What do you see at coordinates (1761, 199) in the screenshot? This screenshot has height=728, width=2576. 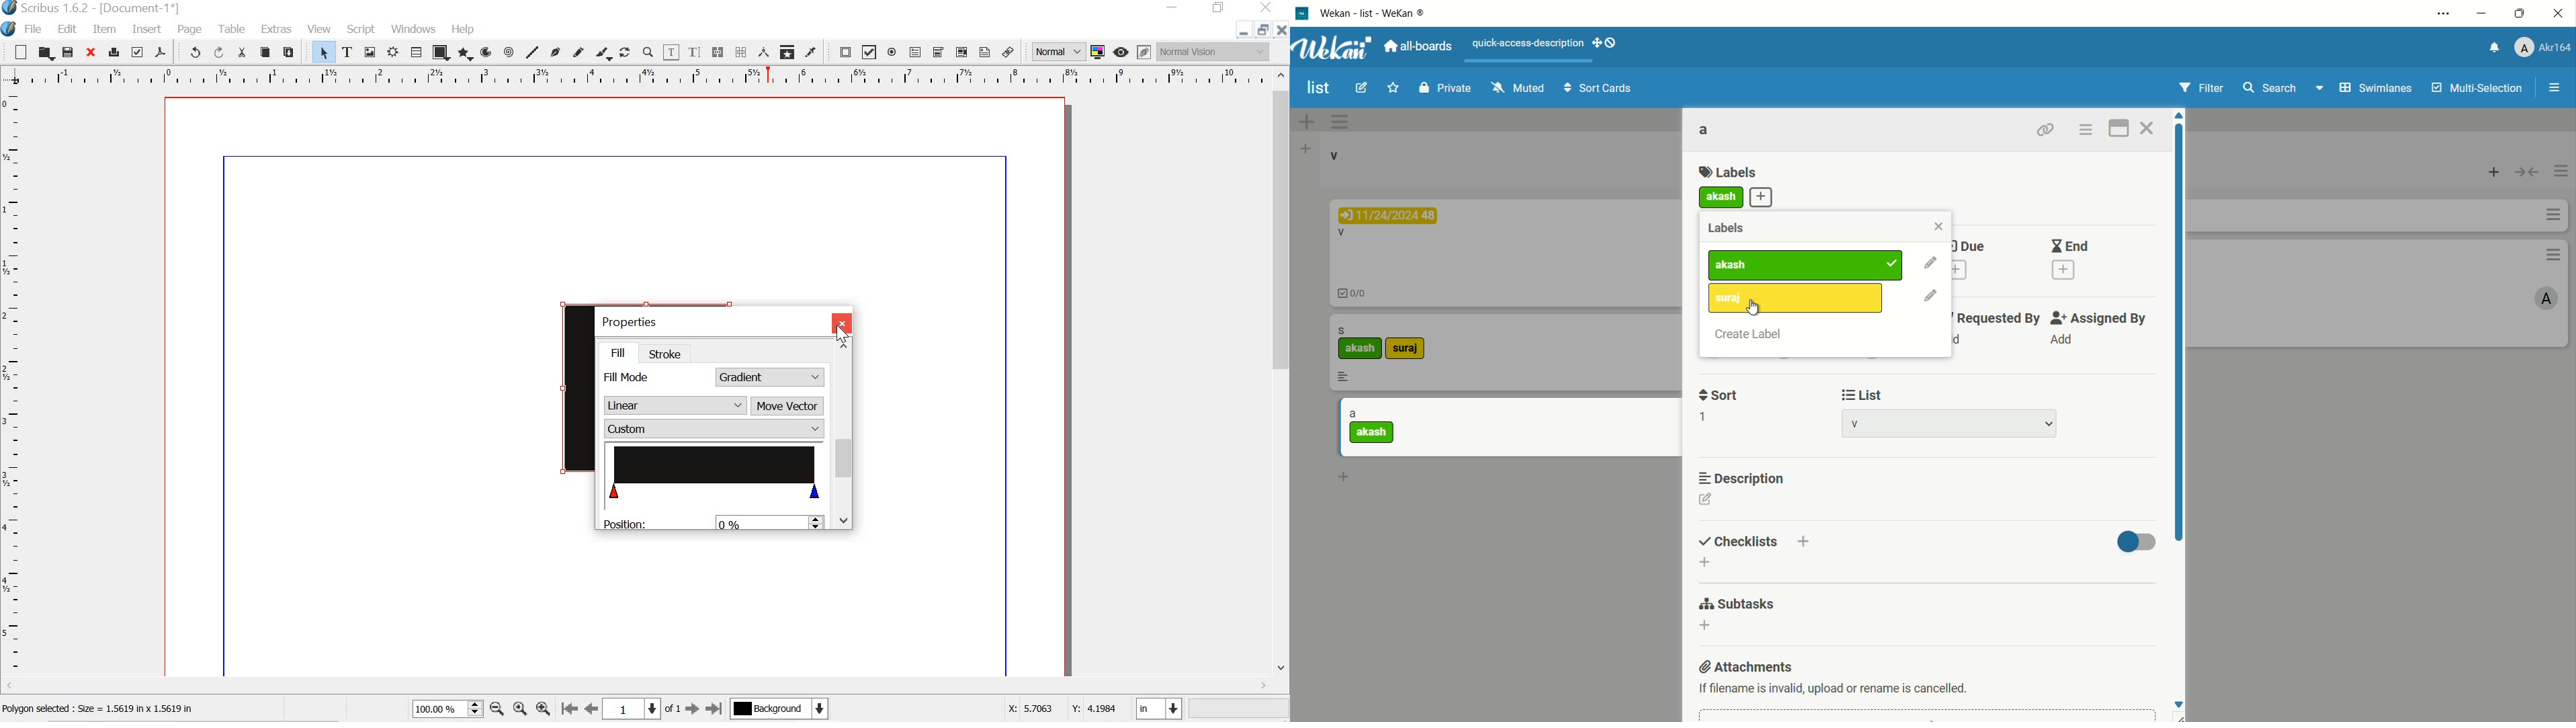 I see `add more label` at bounding box center [1761, 199].